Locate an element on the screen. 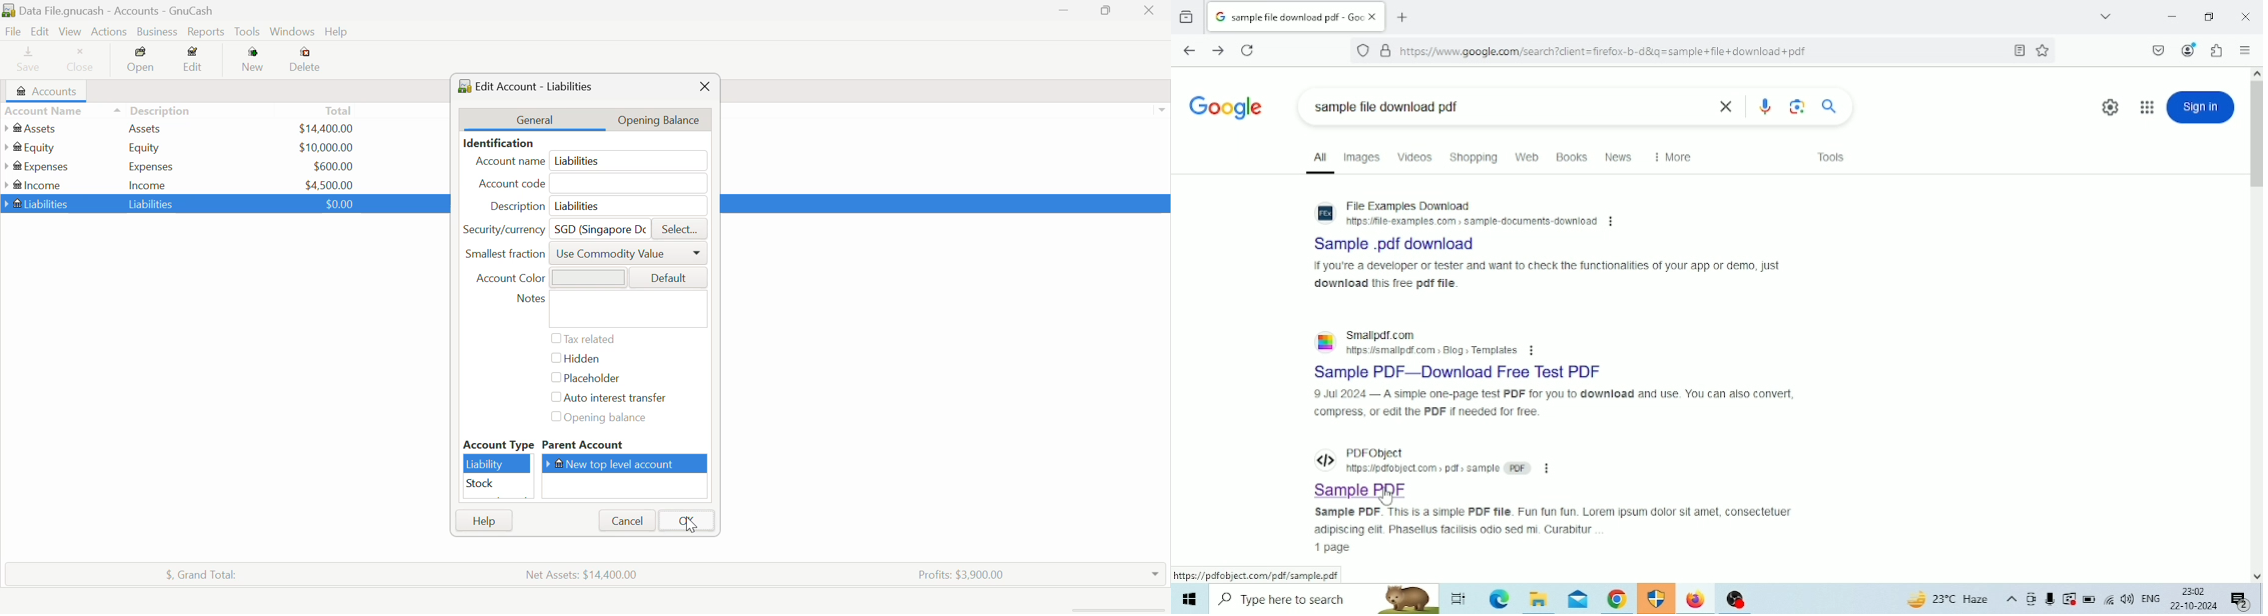 Image resolution: width=2268 pixels, height=616 pixels. Liabilities Account is located at coordinates (37, 203).